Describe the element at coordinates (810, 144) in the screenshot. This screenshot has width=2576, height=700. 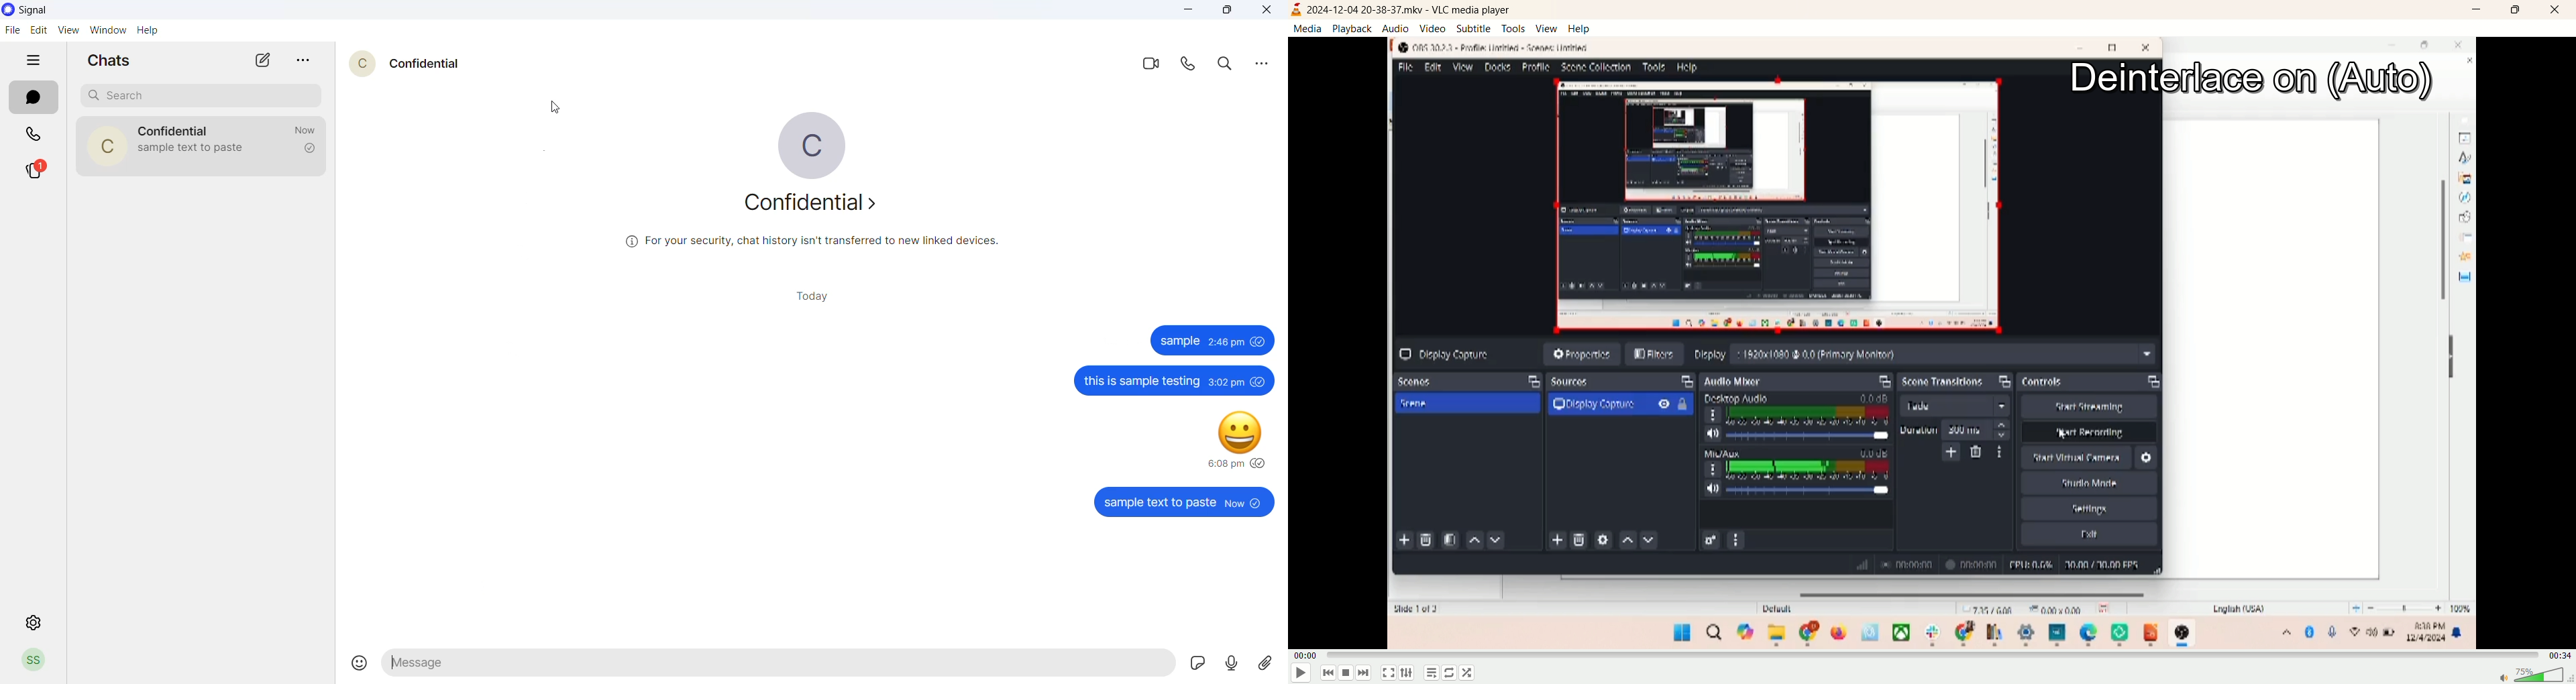
I see `profile picture` at that location.